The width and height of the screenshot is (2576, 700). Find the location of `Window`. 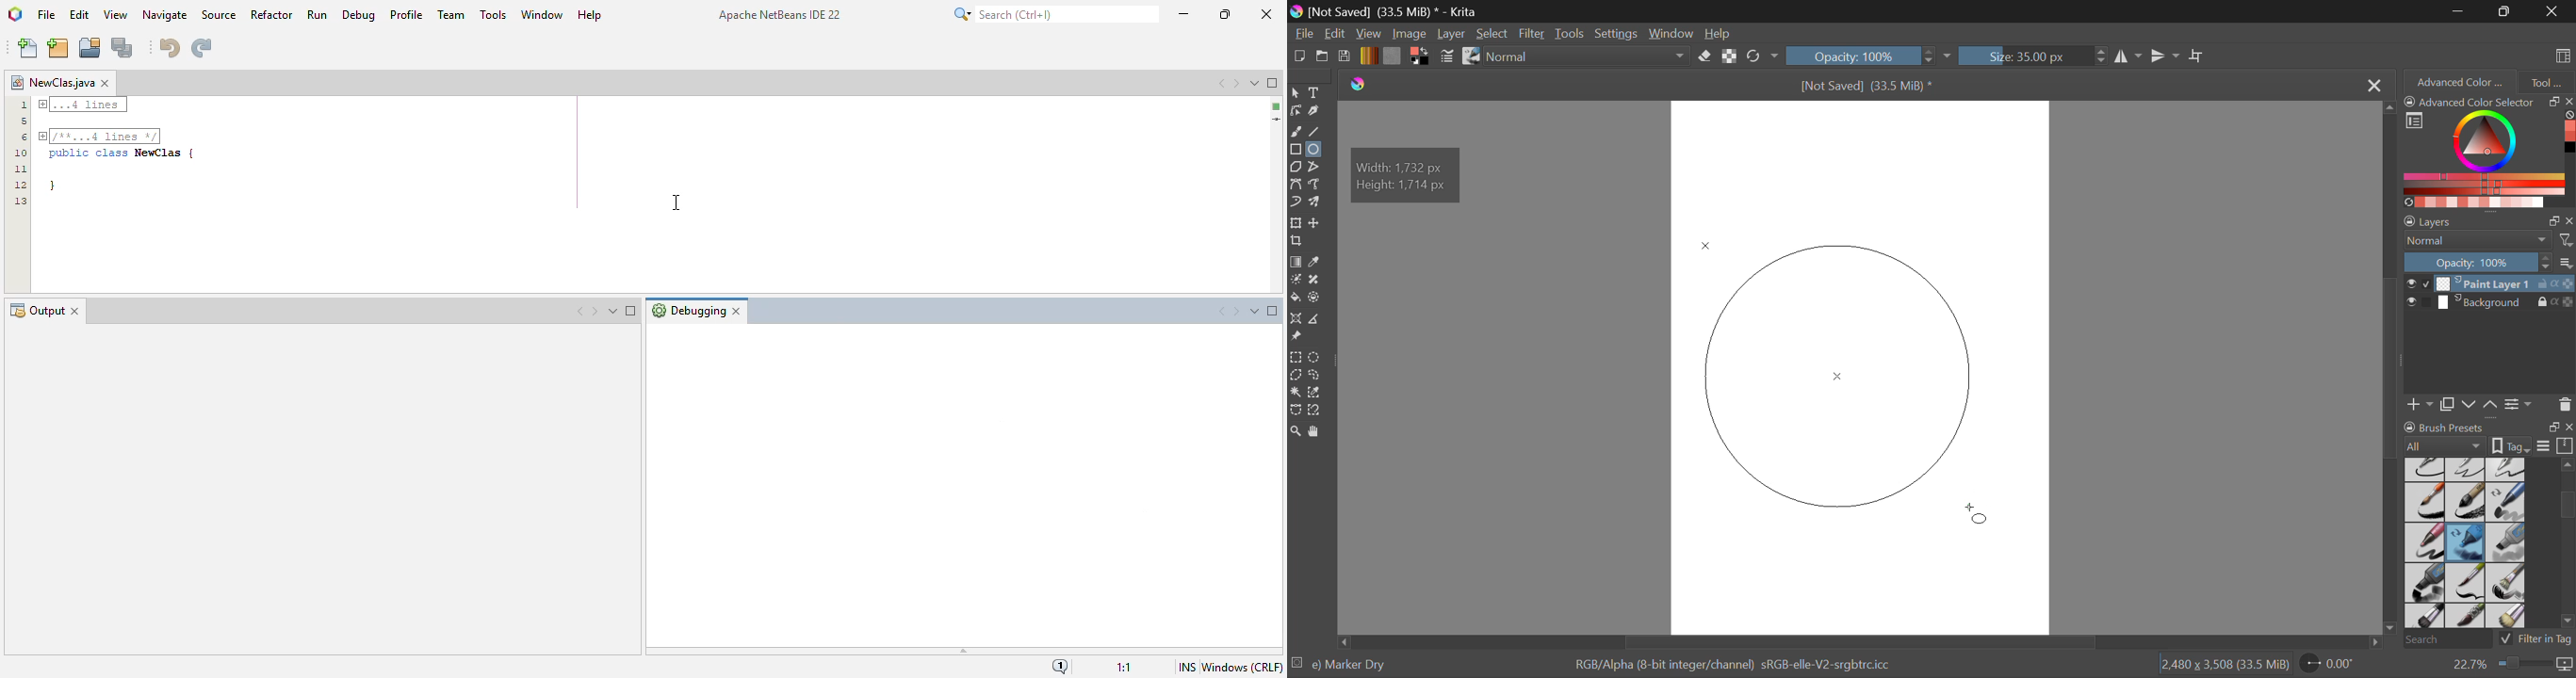

Window is located at coordinates (1675, 34).